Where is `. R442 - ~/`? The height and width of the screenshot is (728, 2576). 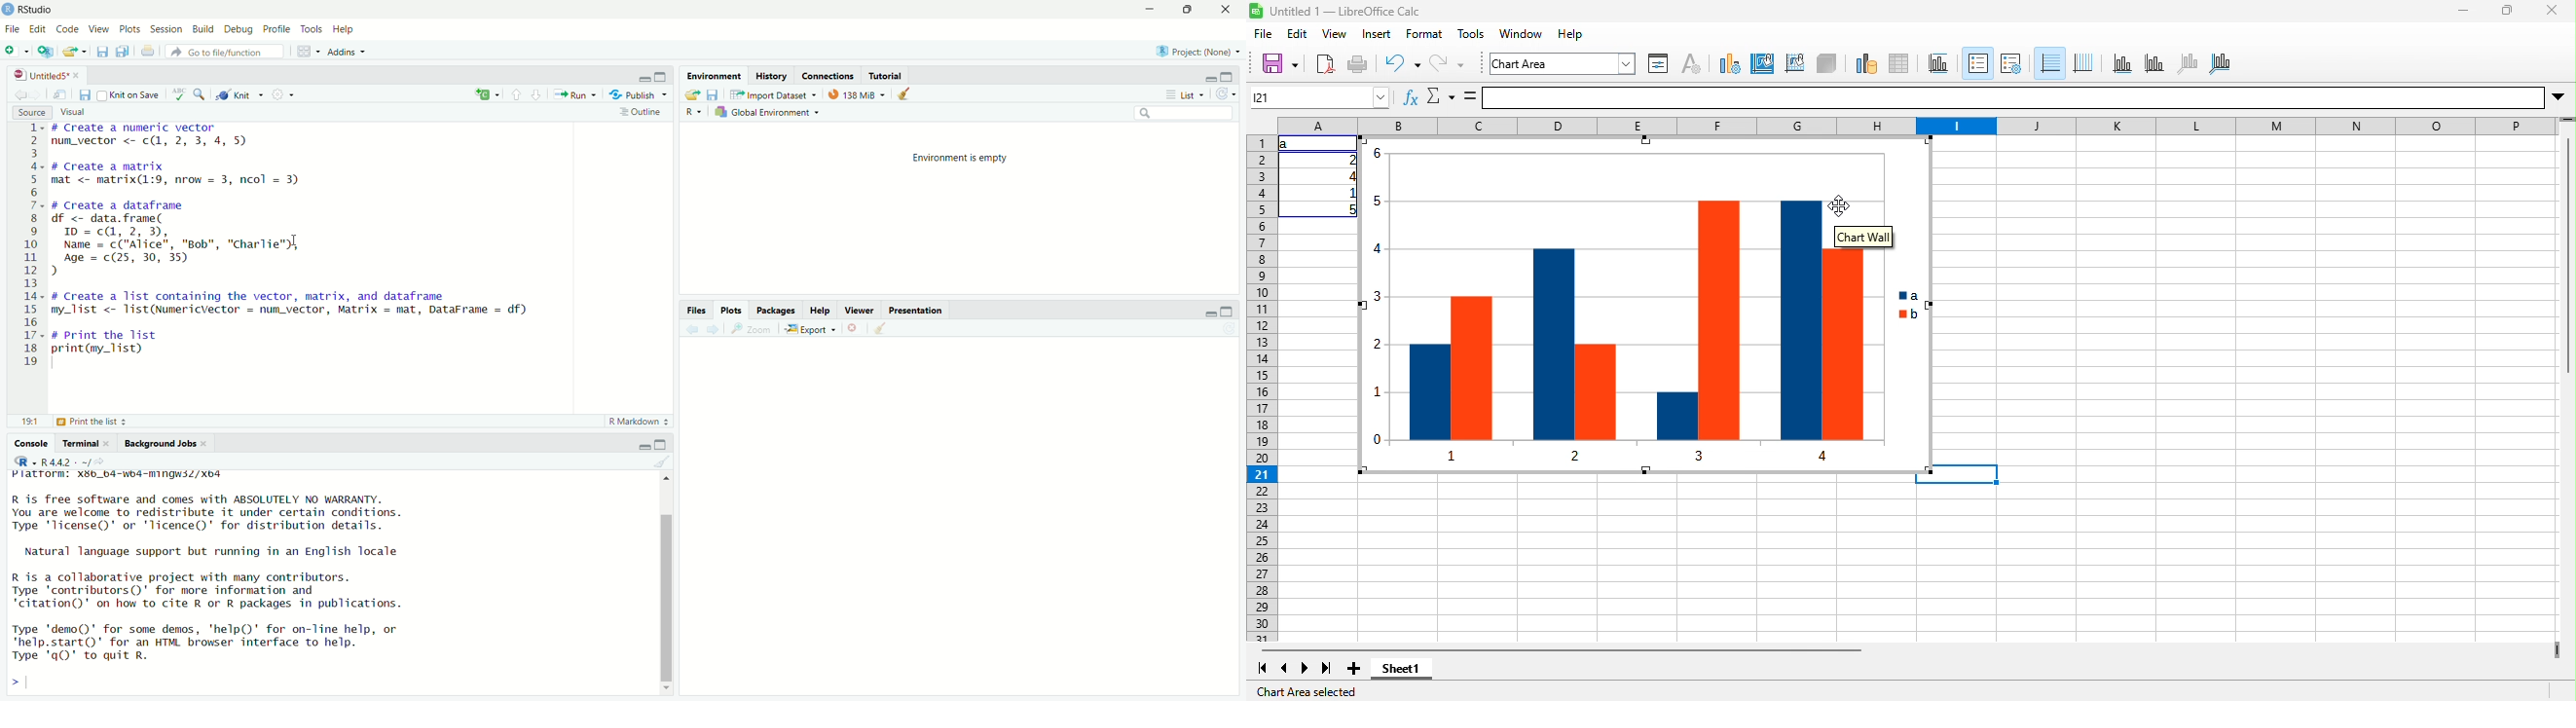
. R442 - ~/ is located at coordinates (54, 460).